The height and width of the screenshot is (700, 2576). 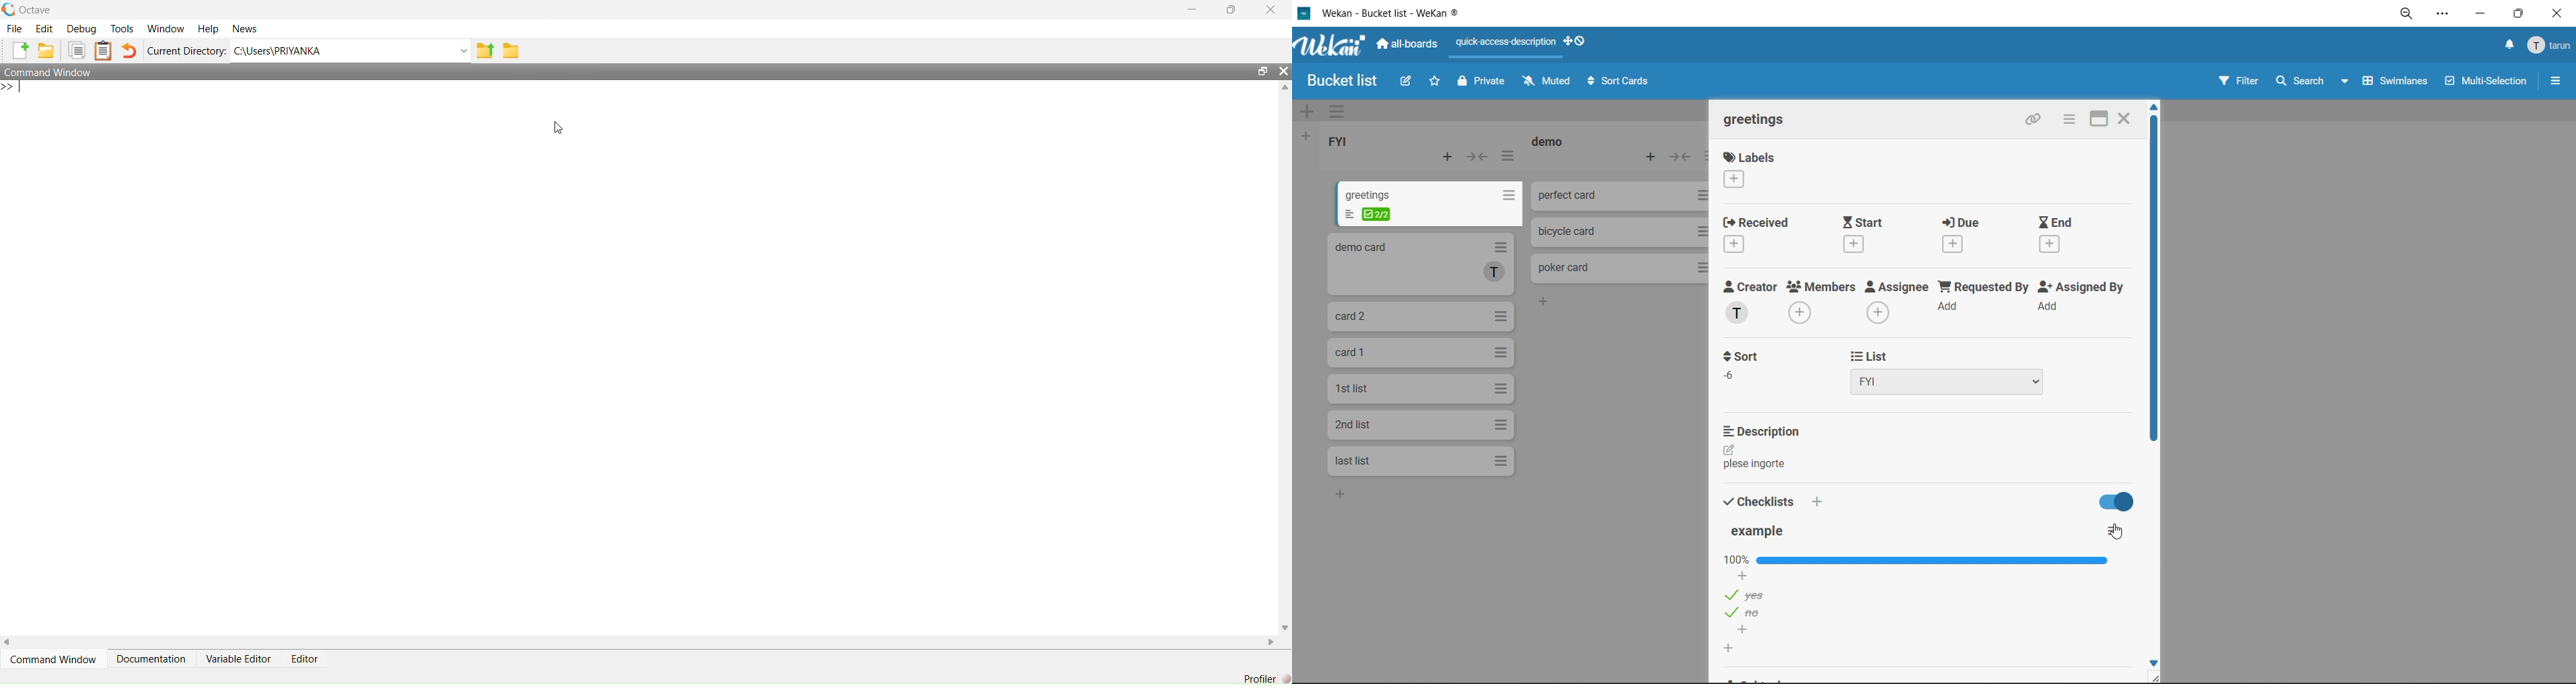 What do you see at coordinates (2509, 44) in the screenshot?
I see `notifications` at bounding box center [2509, 44].